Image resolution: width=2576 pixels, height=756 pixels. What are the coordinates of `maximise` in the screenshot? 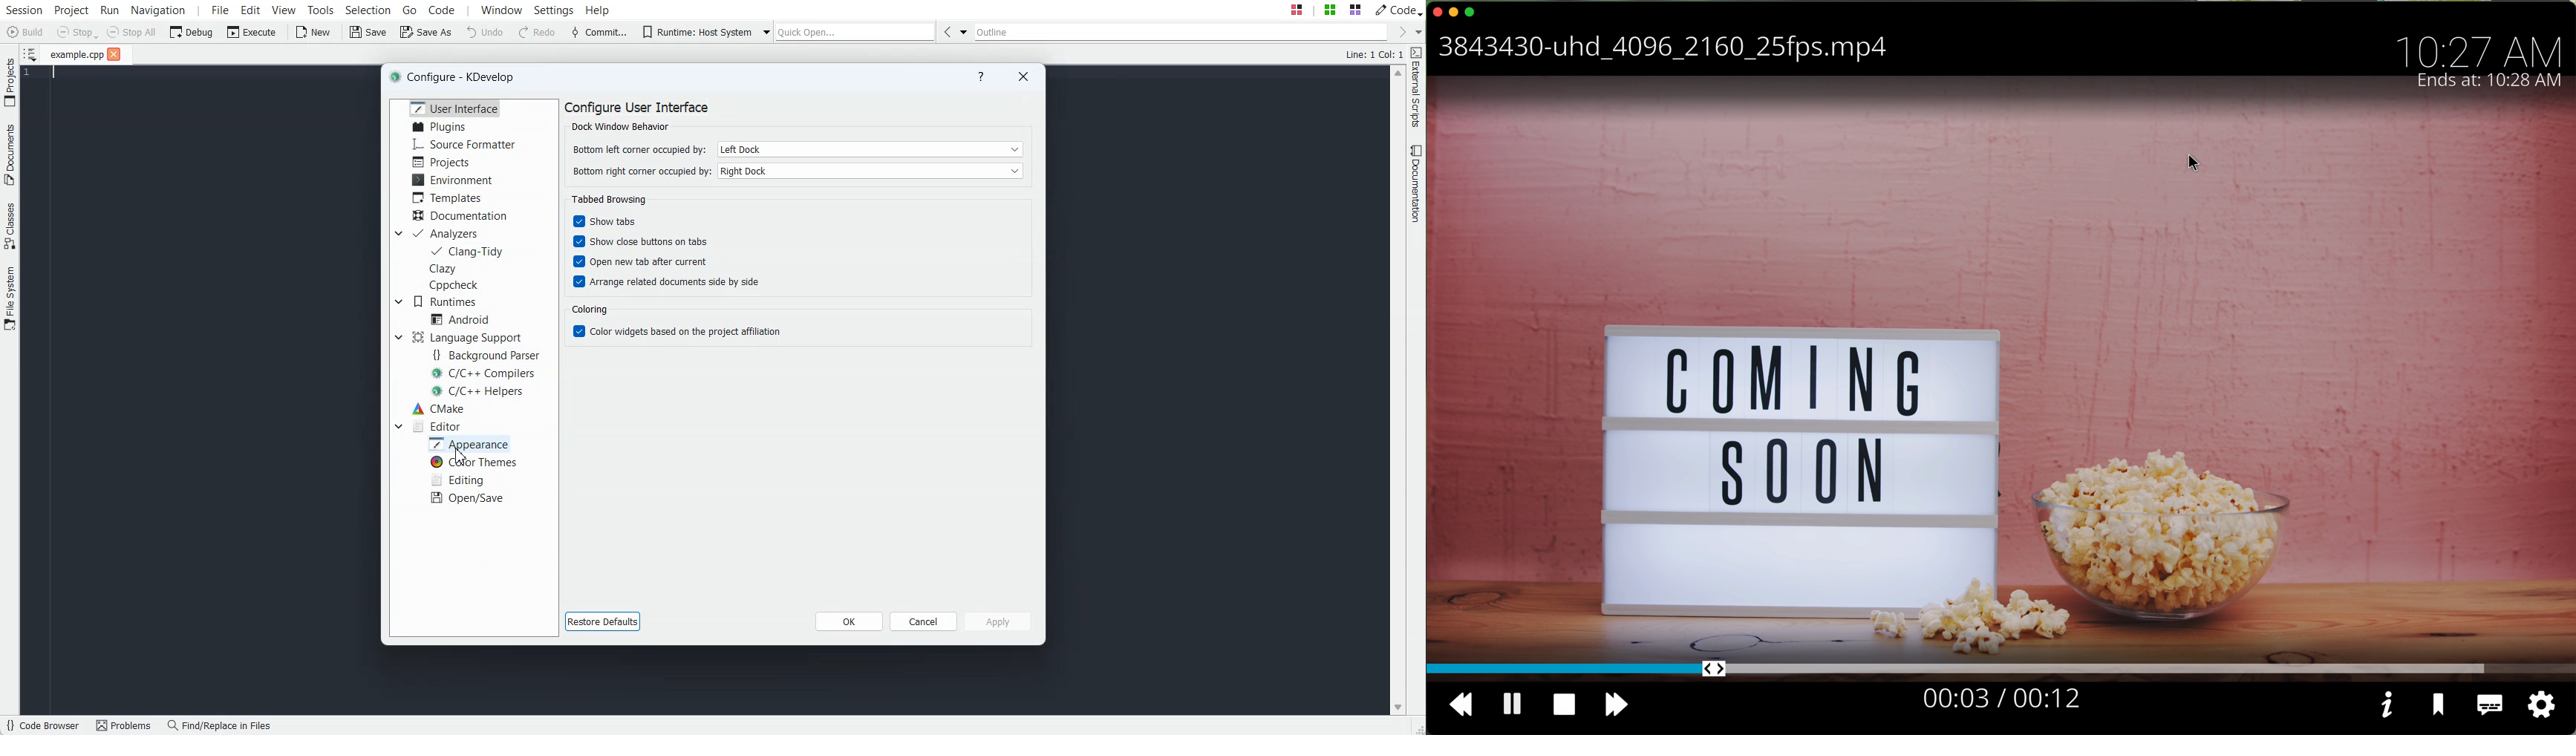 It's located at (1475, 11).